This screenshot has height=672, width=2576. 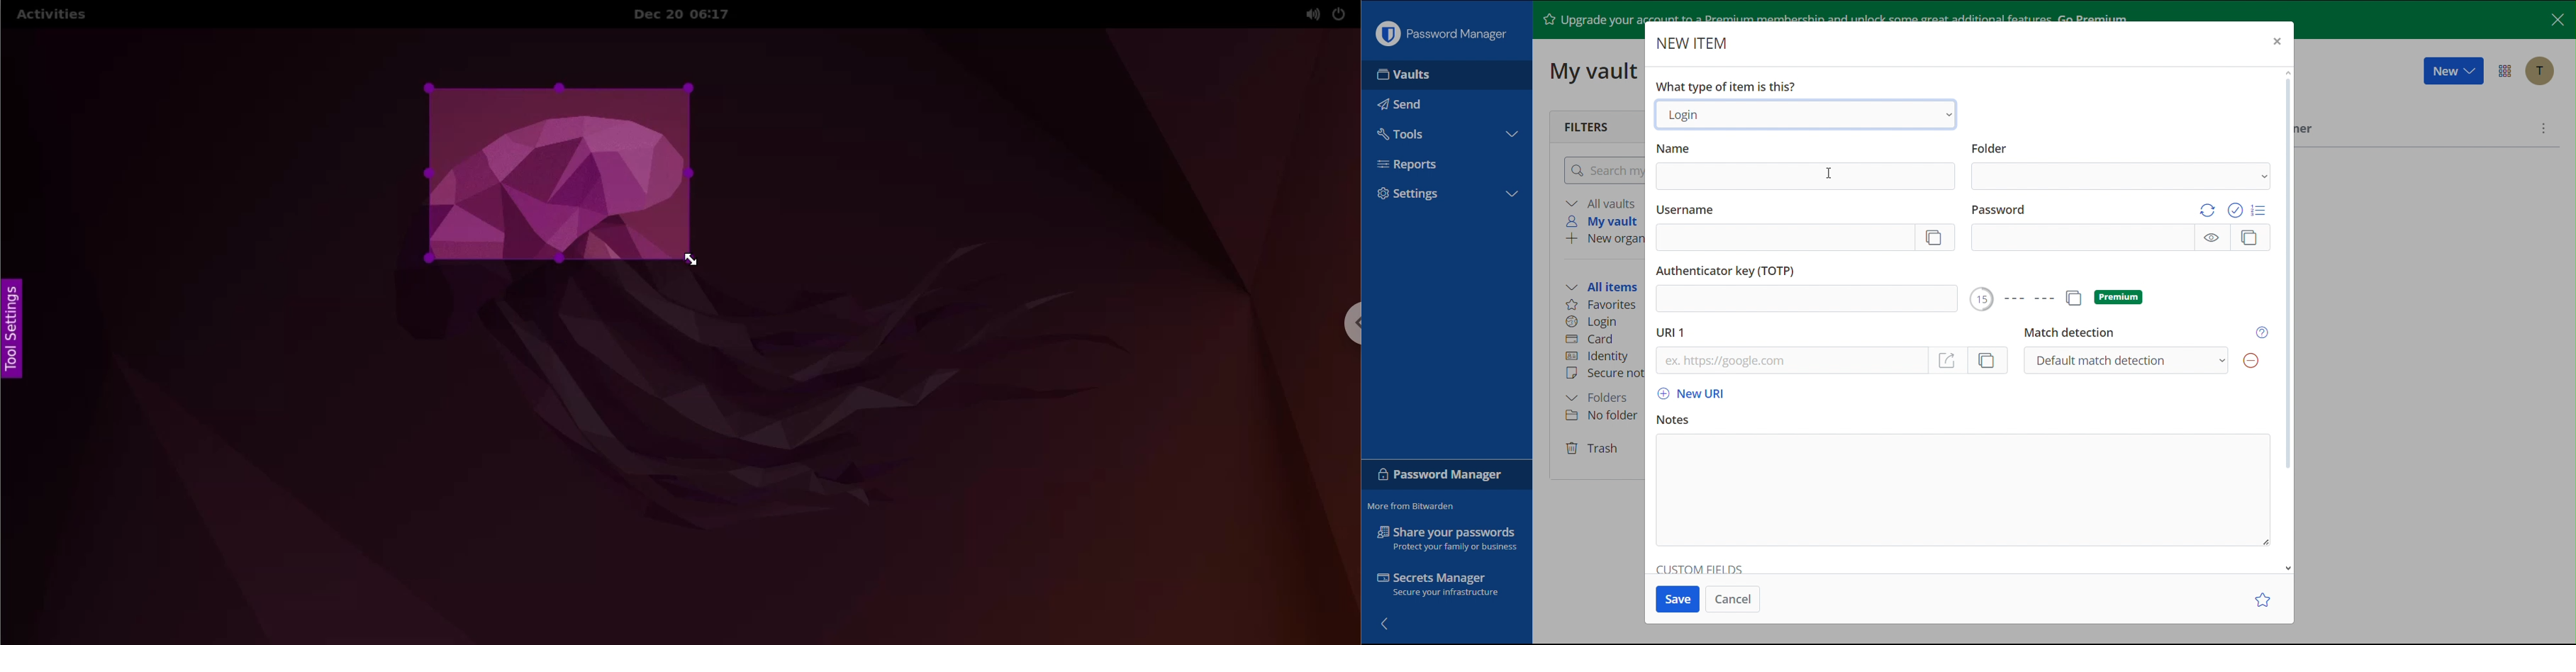 I want to click on Username, so click(x=1802, y=228).